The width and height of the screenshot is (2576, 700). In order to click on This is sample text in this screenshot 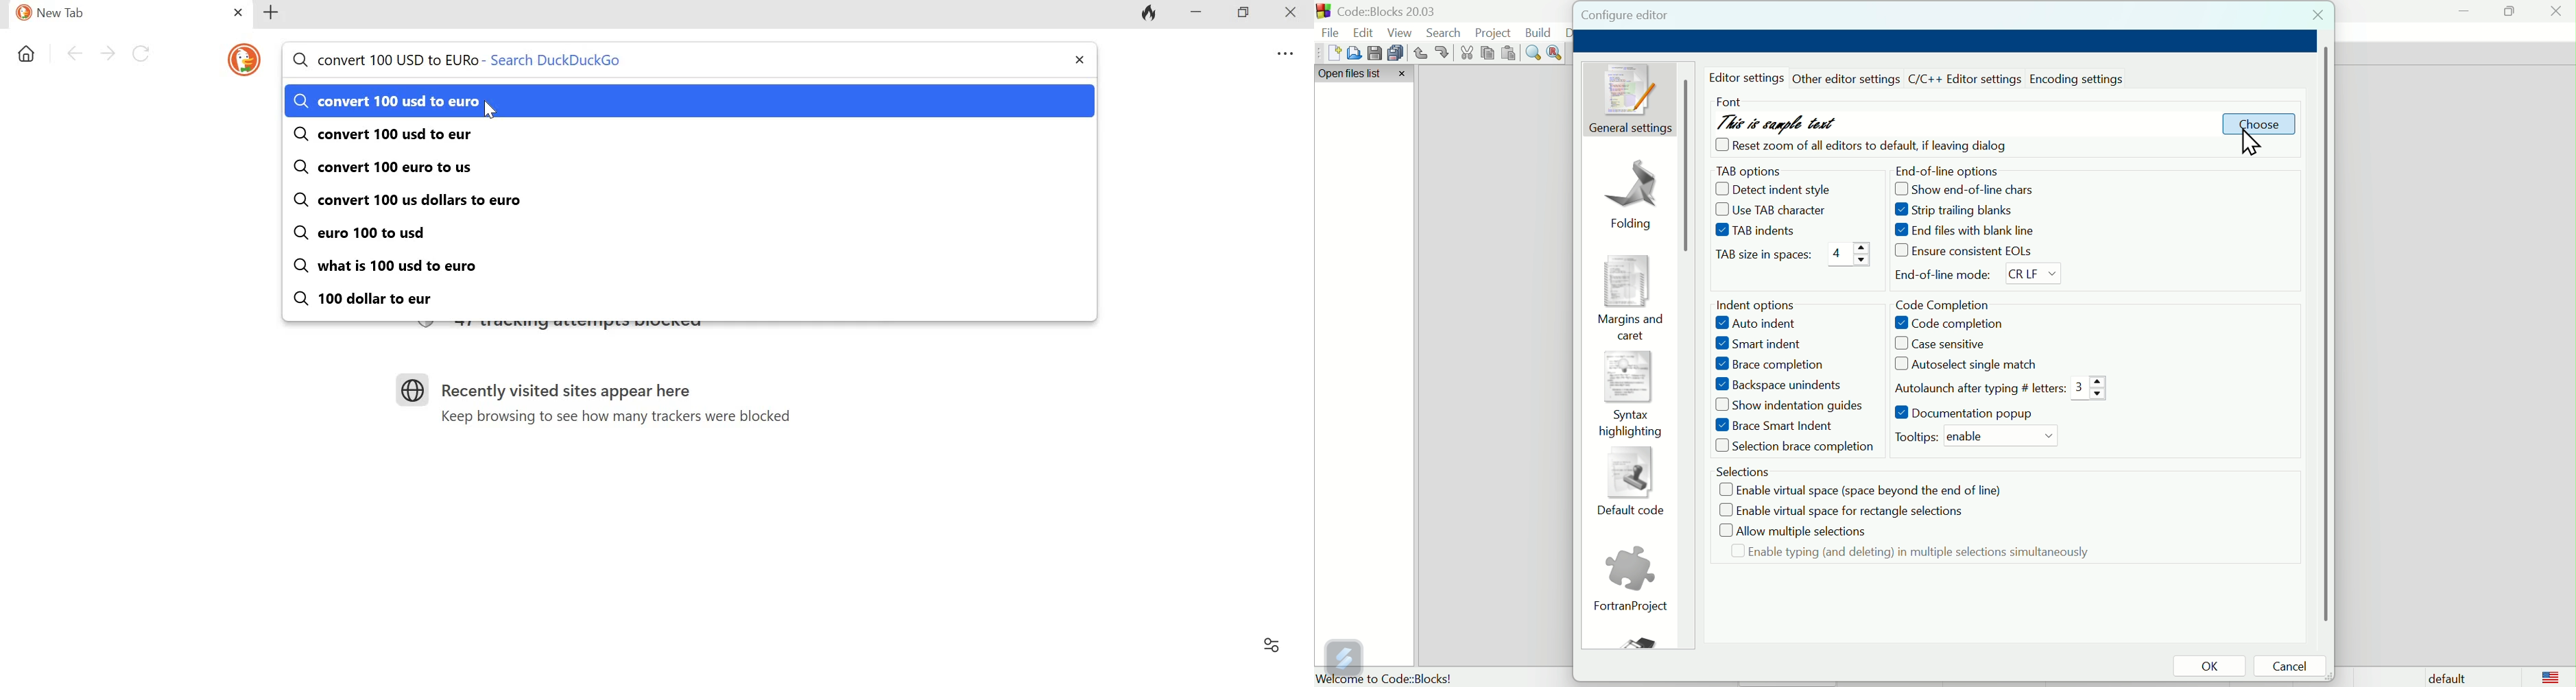, I will do `click(1779, 119)`.